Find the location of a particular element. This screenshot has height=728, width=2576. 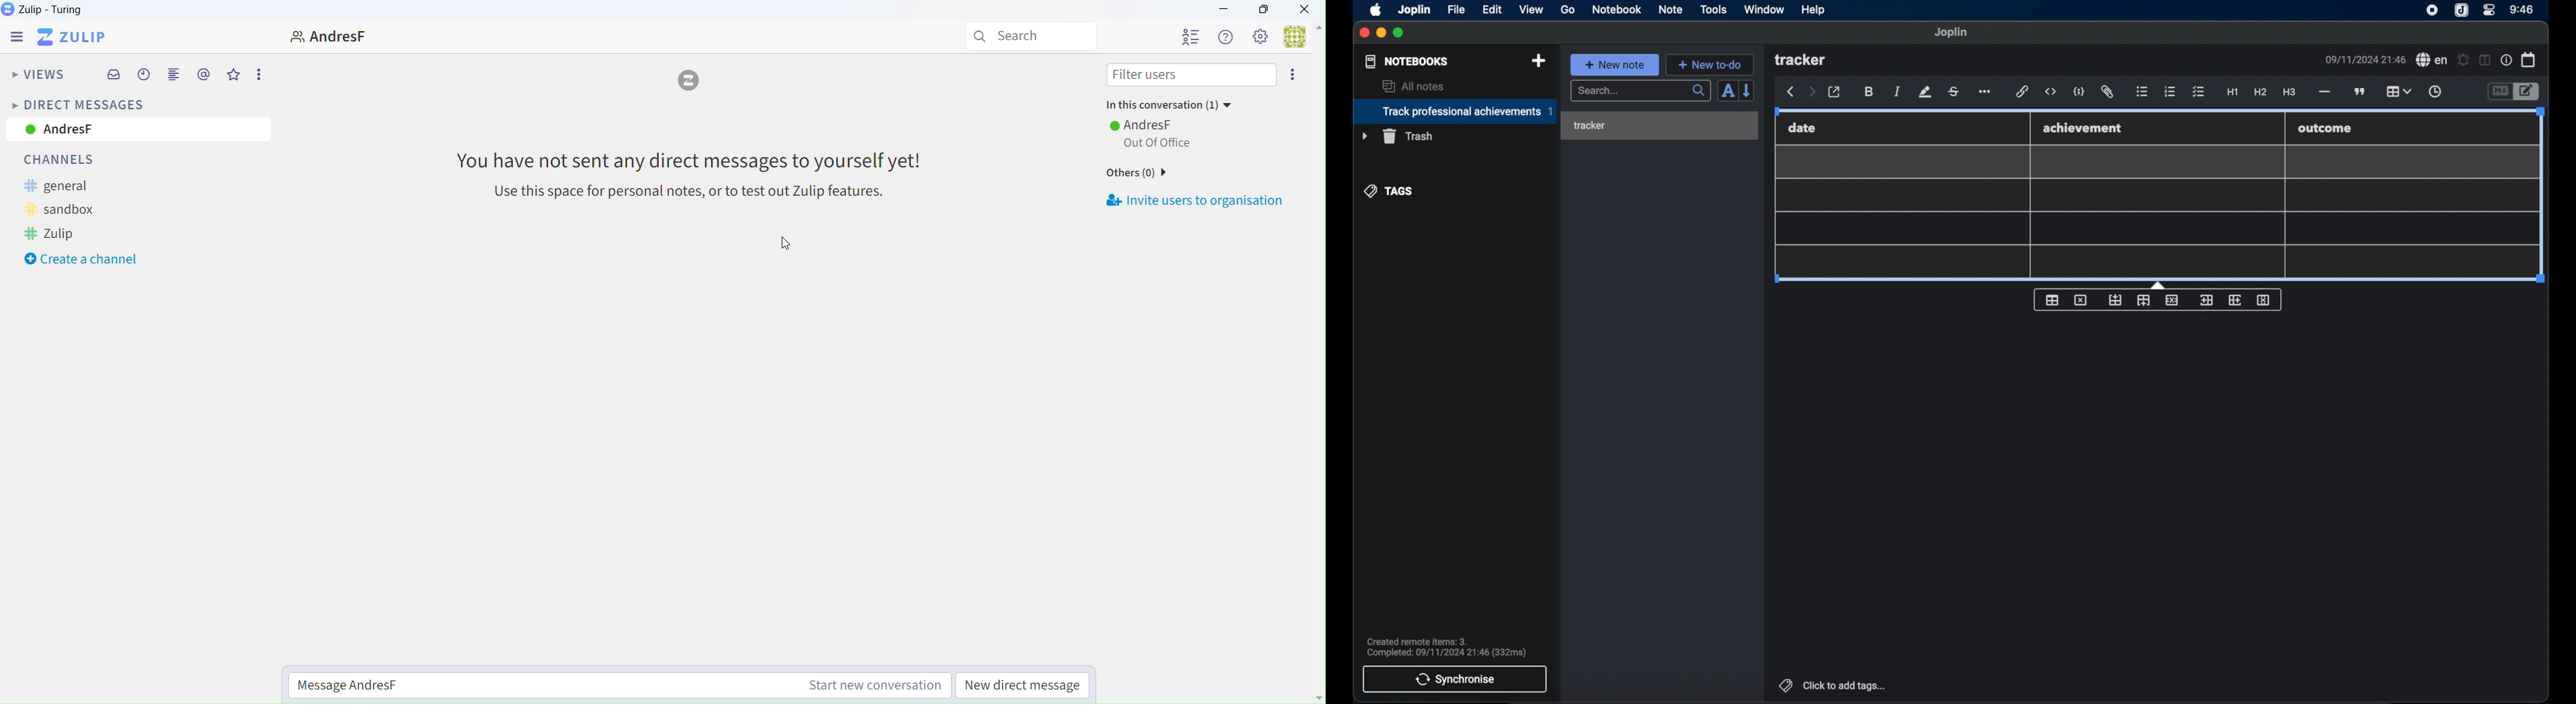

all  notes is located at coordinates (1413, 86).